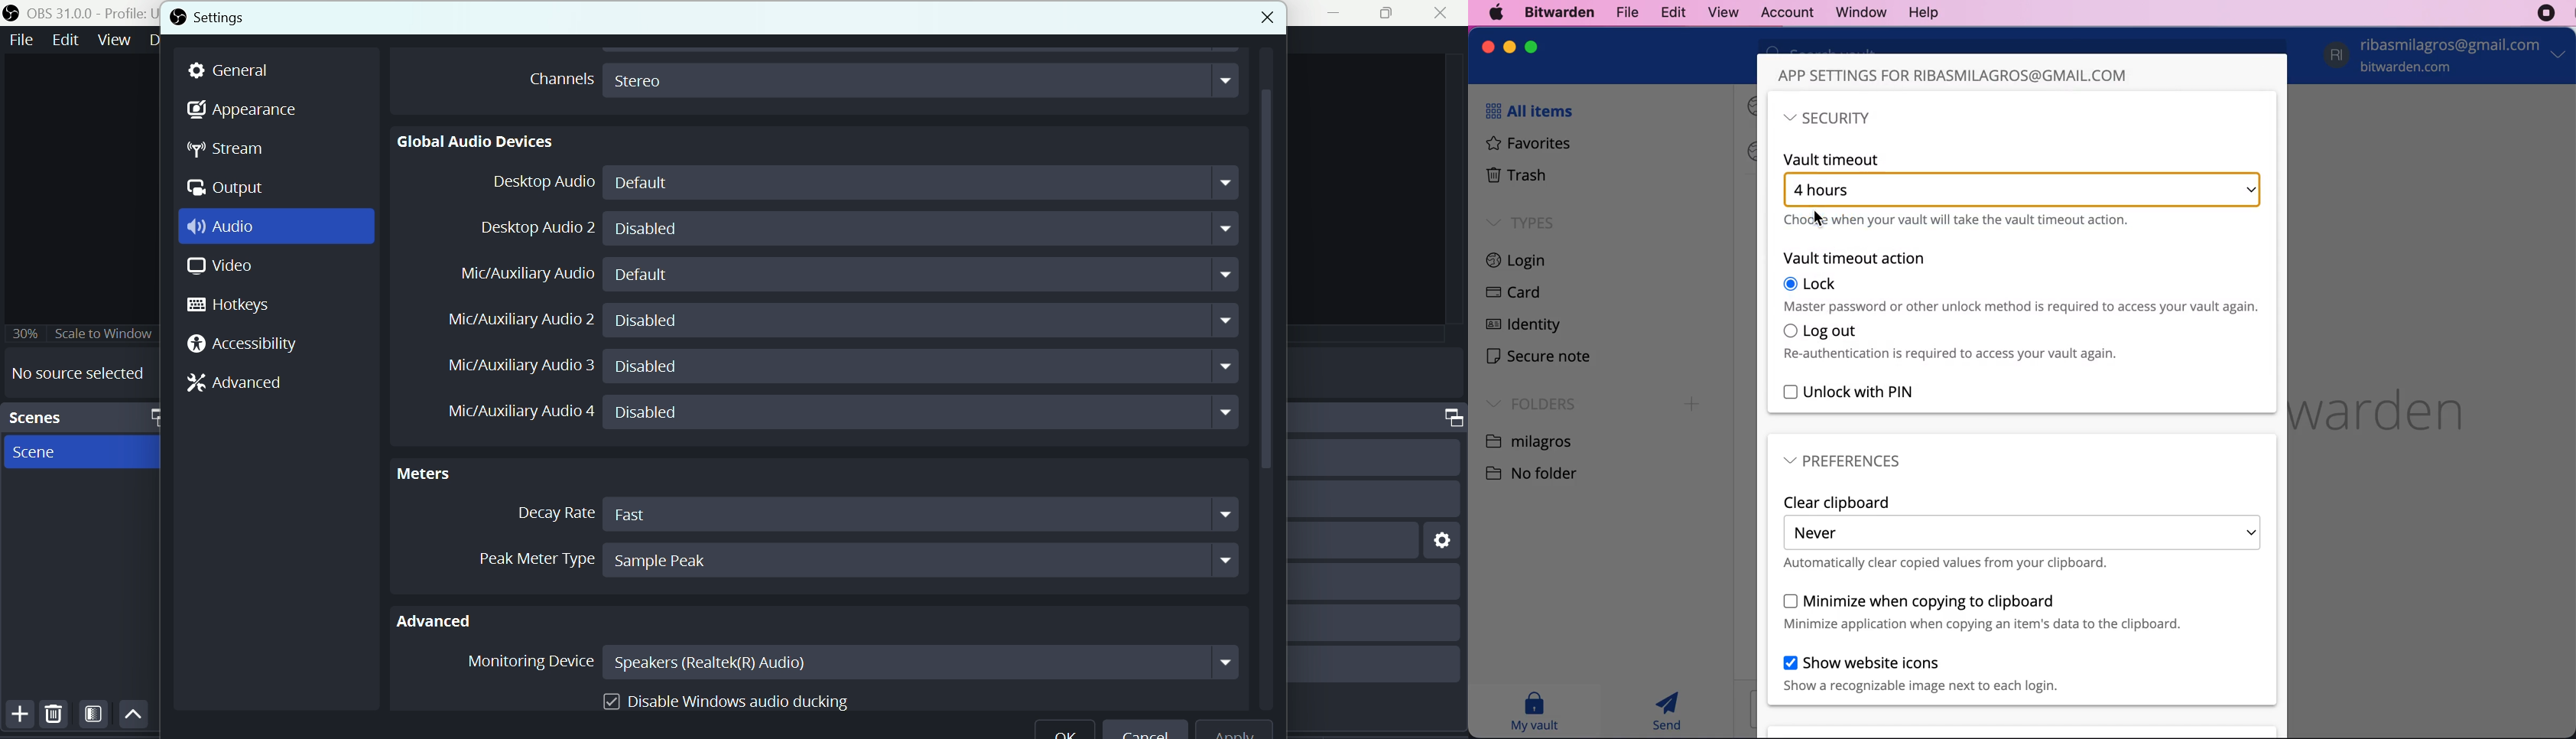 The image size is (2576, 756). What do you see at coordinates (923, 368) in the screenshot?
I see `Disabled` at bounding box center [923, 368].